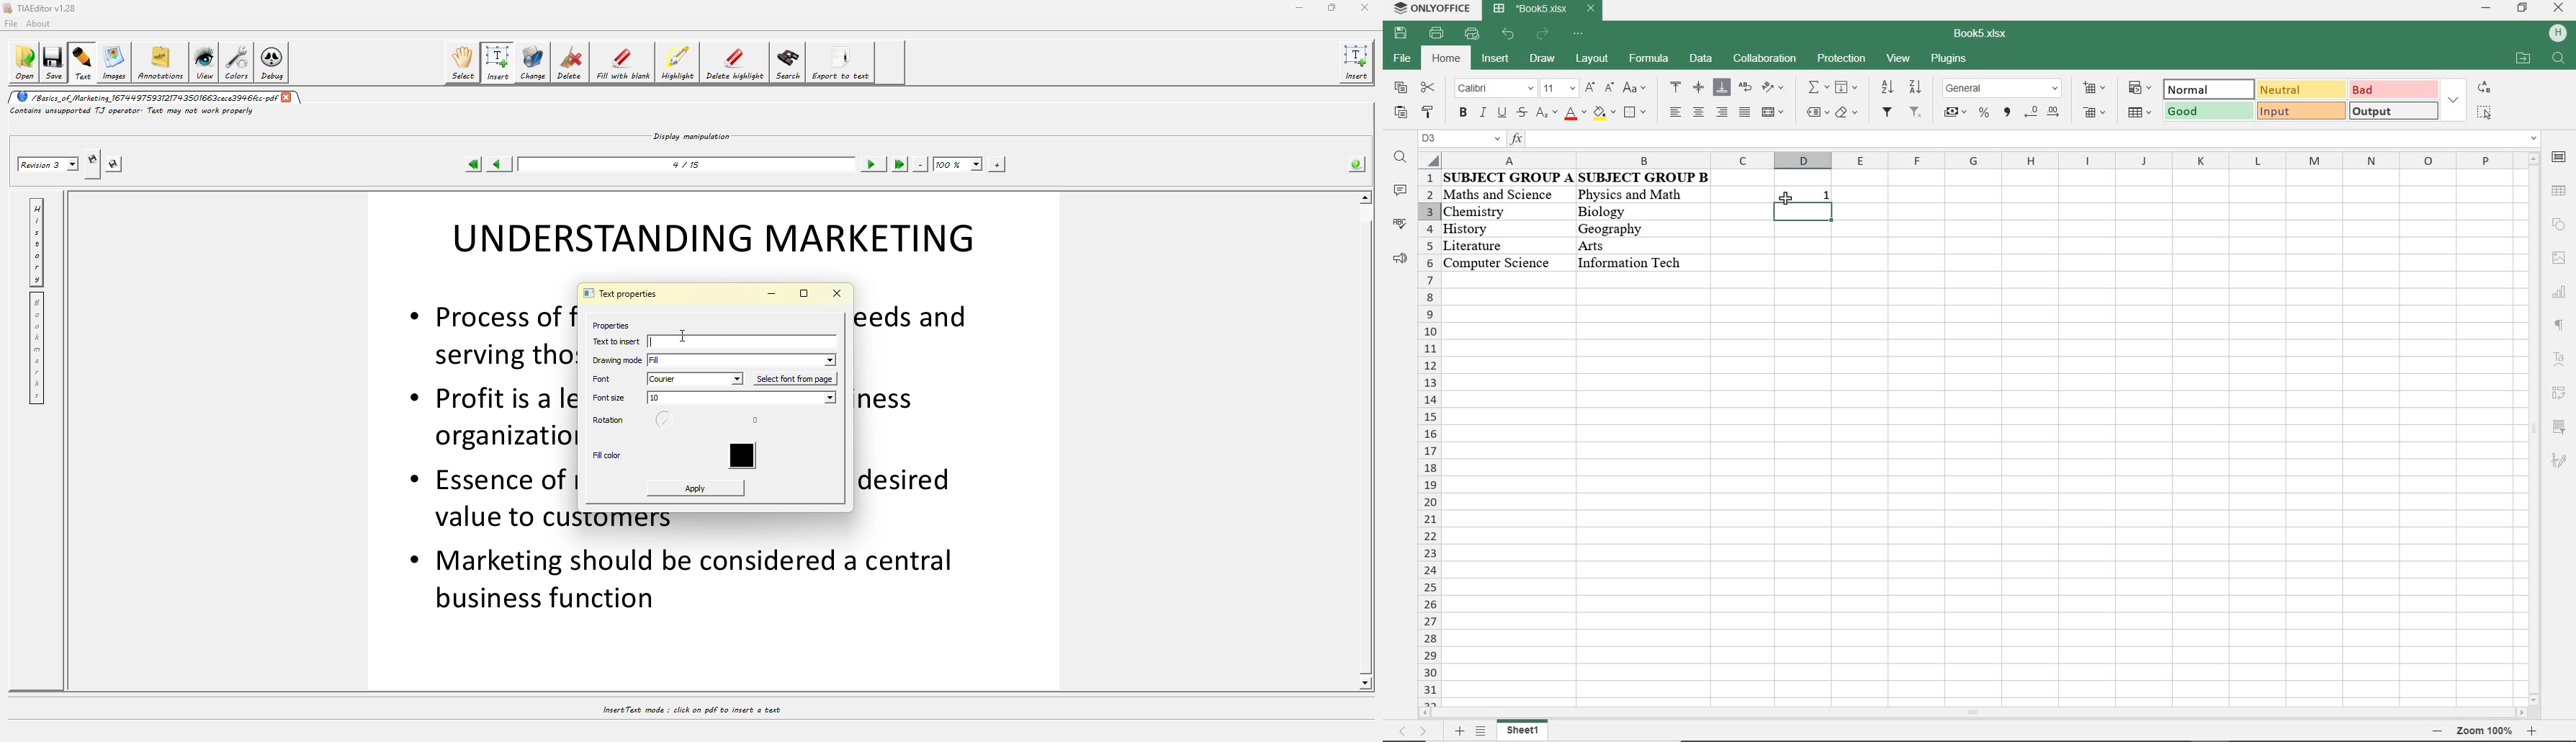  Describe the element at coordinates (1400, 87) in the screenshot. I see `copy` at that location.